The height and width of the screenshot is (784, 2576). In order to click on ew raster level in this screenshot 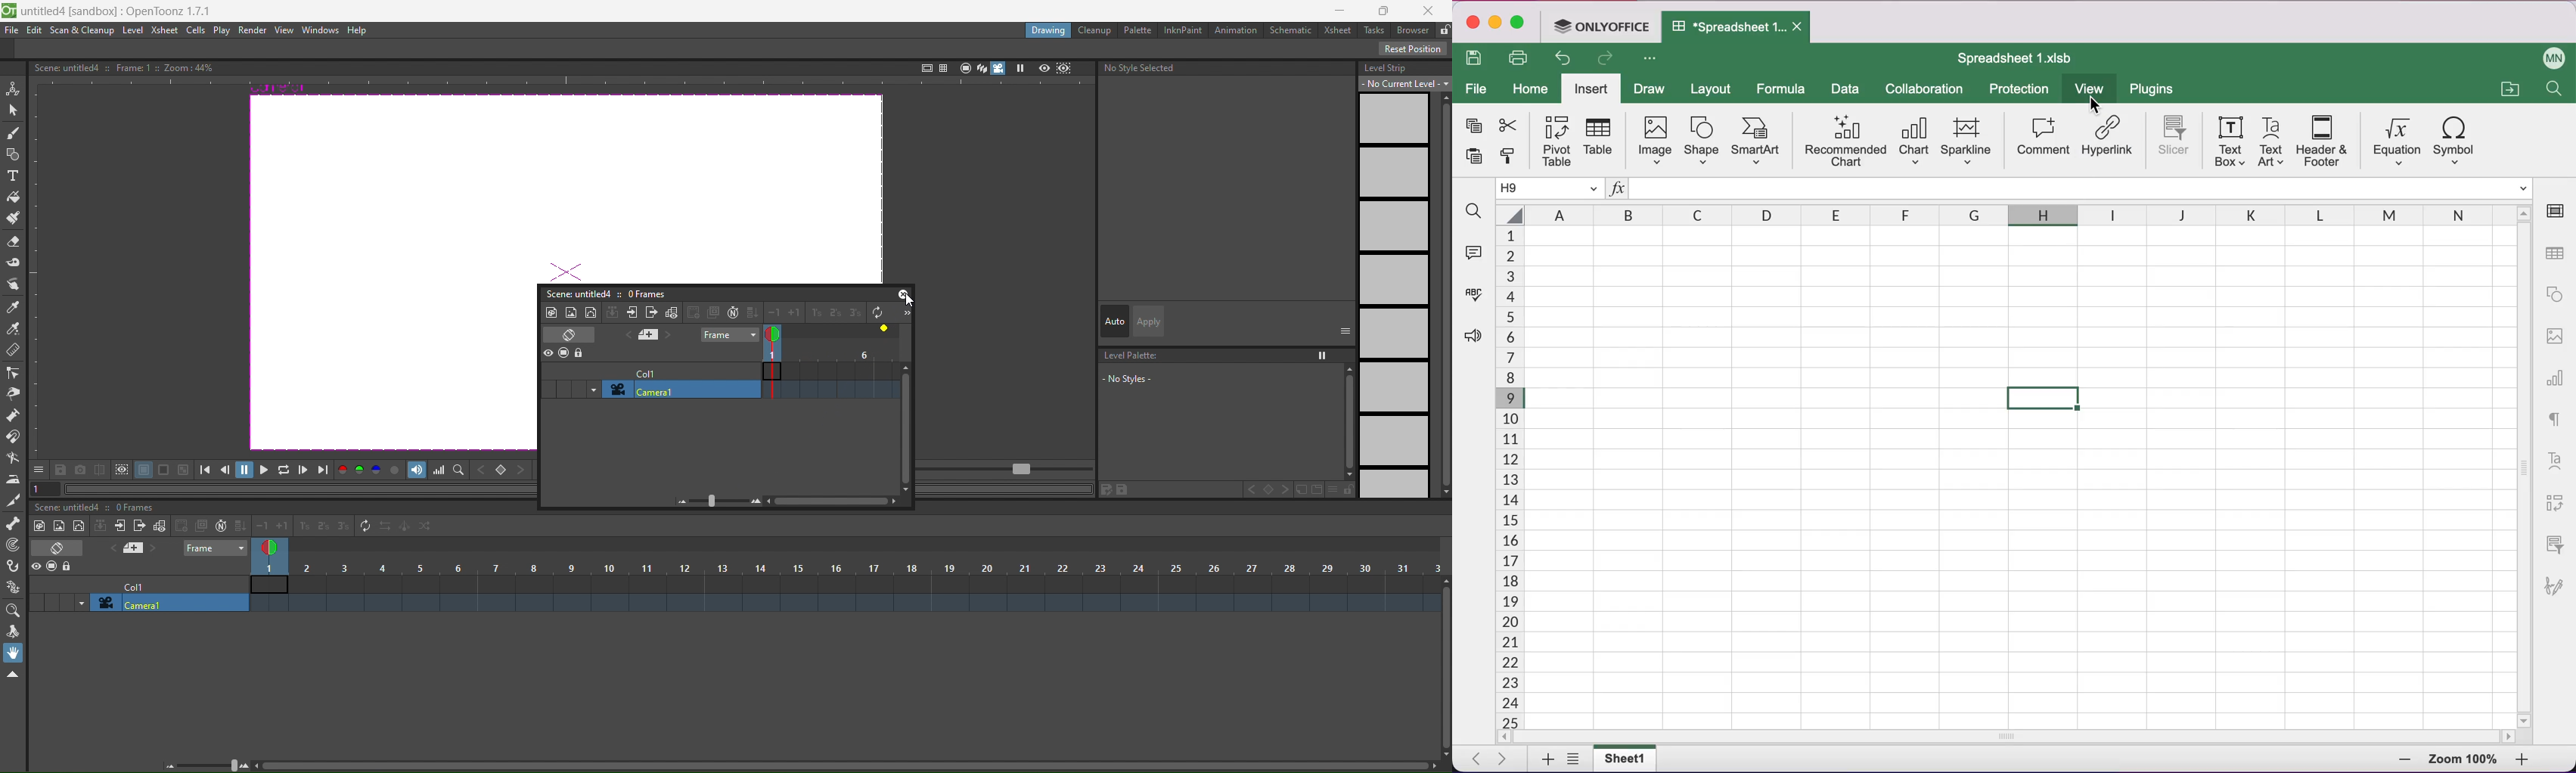, I will do `click(57, 526)`.